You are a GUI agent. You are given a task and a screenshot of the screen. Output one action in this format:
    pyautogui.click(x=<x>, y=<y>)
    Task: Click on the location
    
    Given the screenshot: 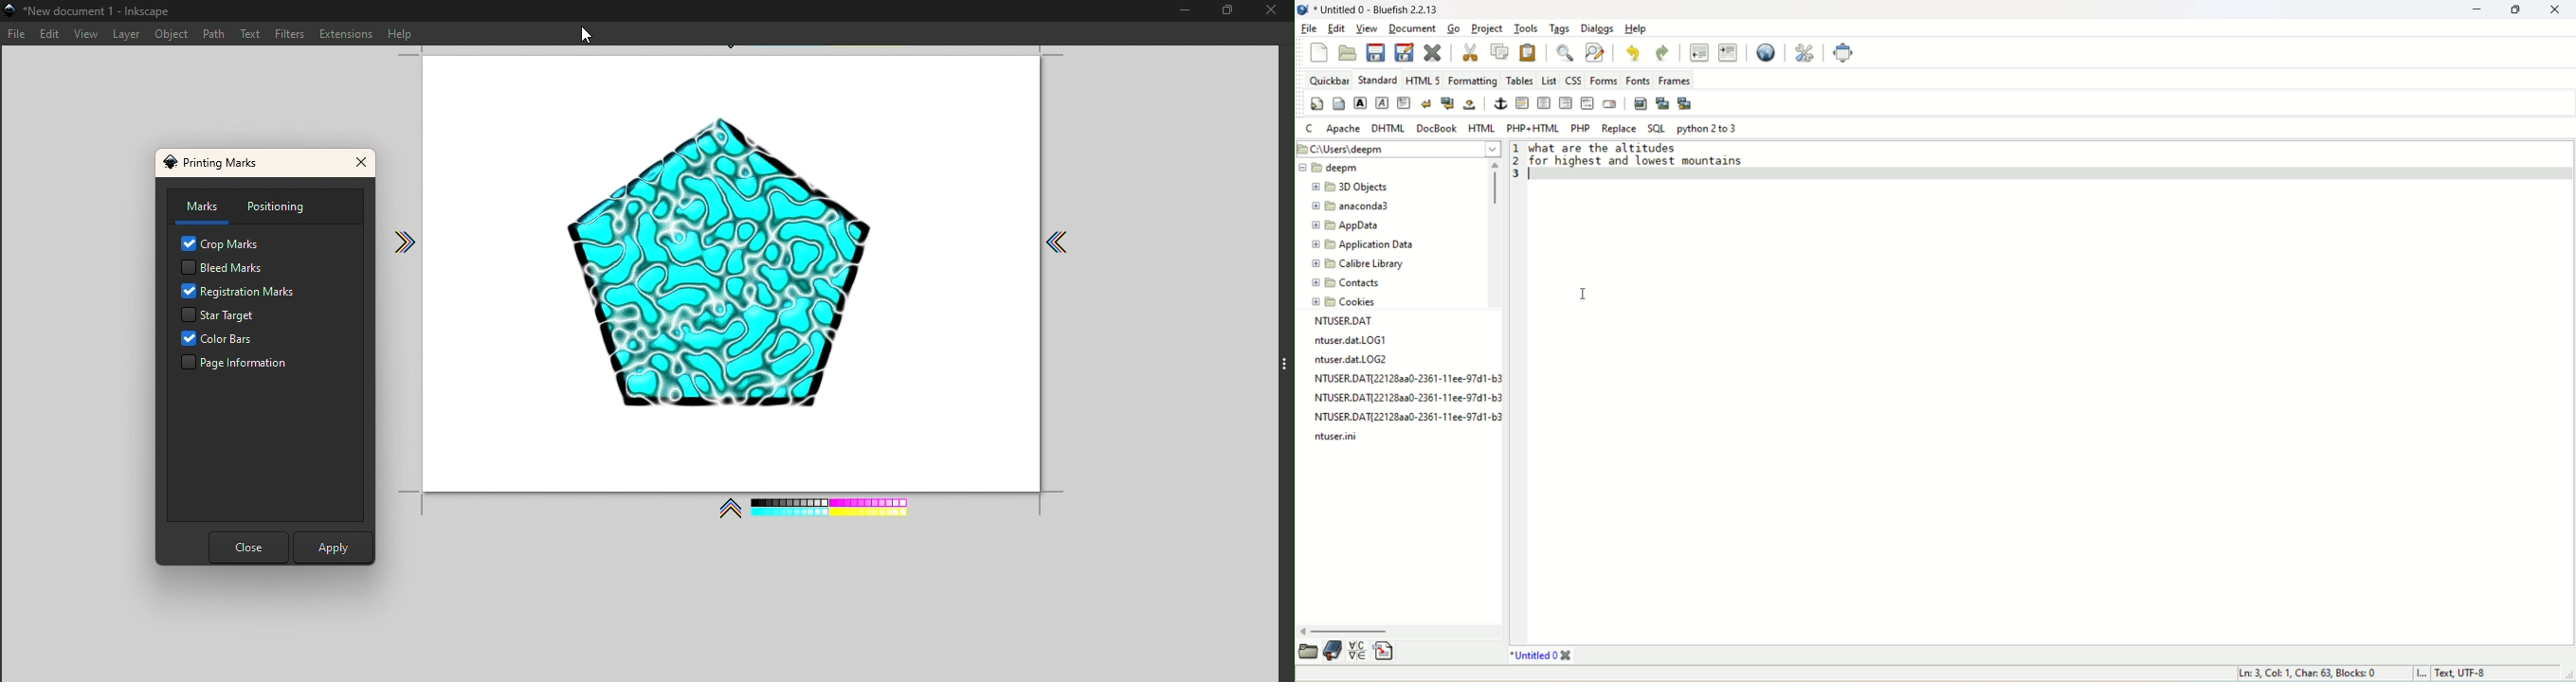 What is the action you would take?
    pyautogui.click(x=1399, y=147)
    